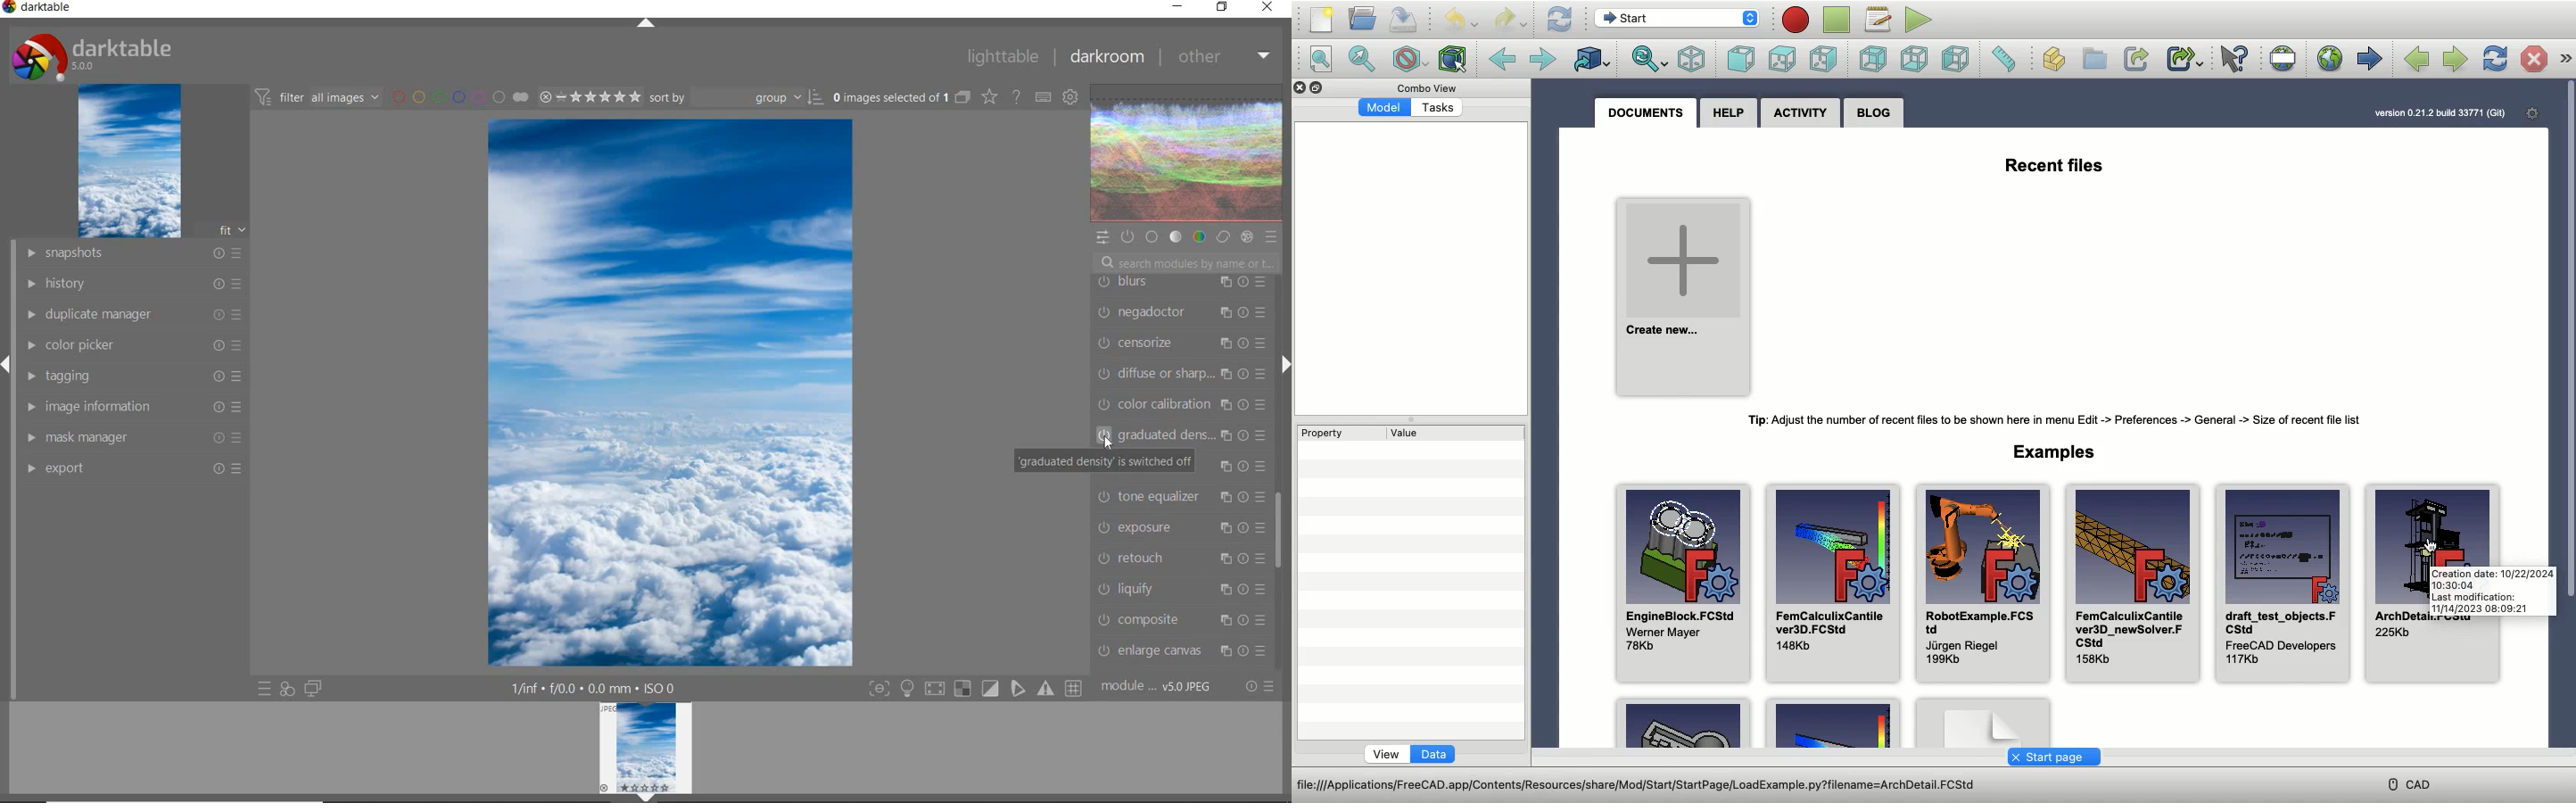 The image size is (2576, 812). I want to click on Fit selection, so click(1364, 61).